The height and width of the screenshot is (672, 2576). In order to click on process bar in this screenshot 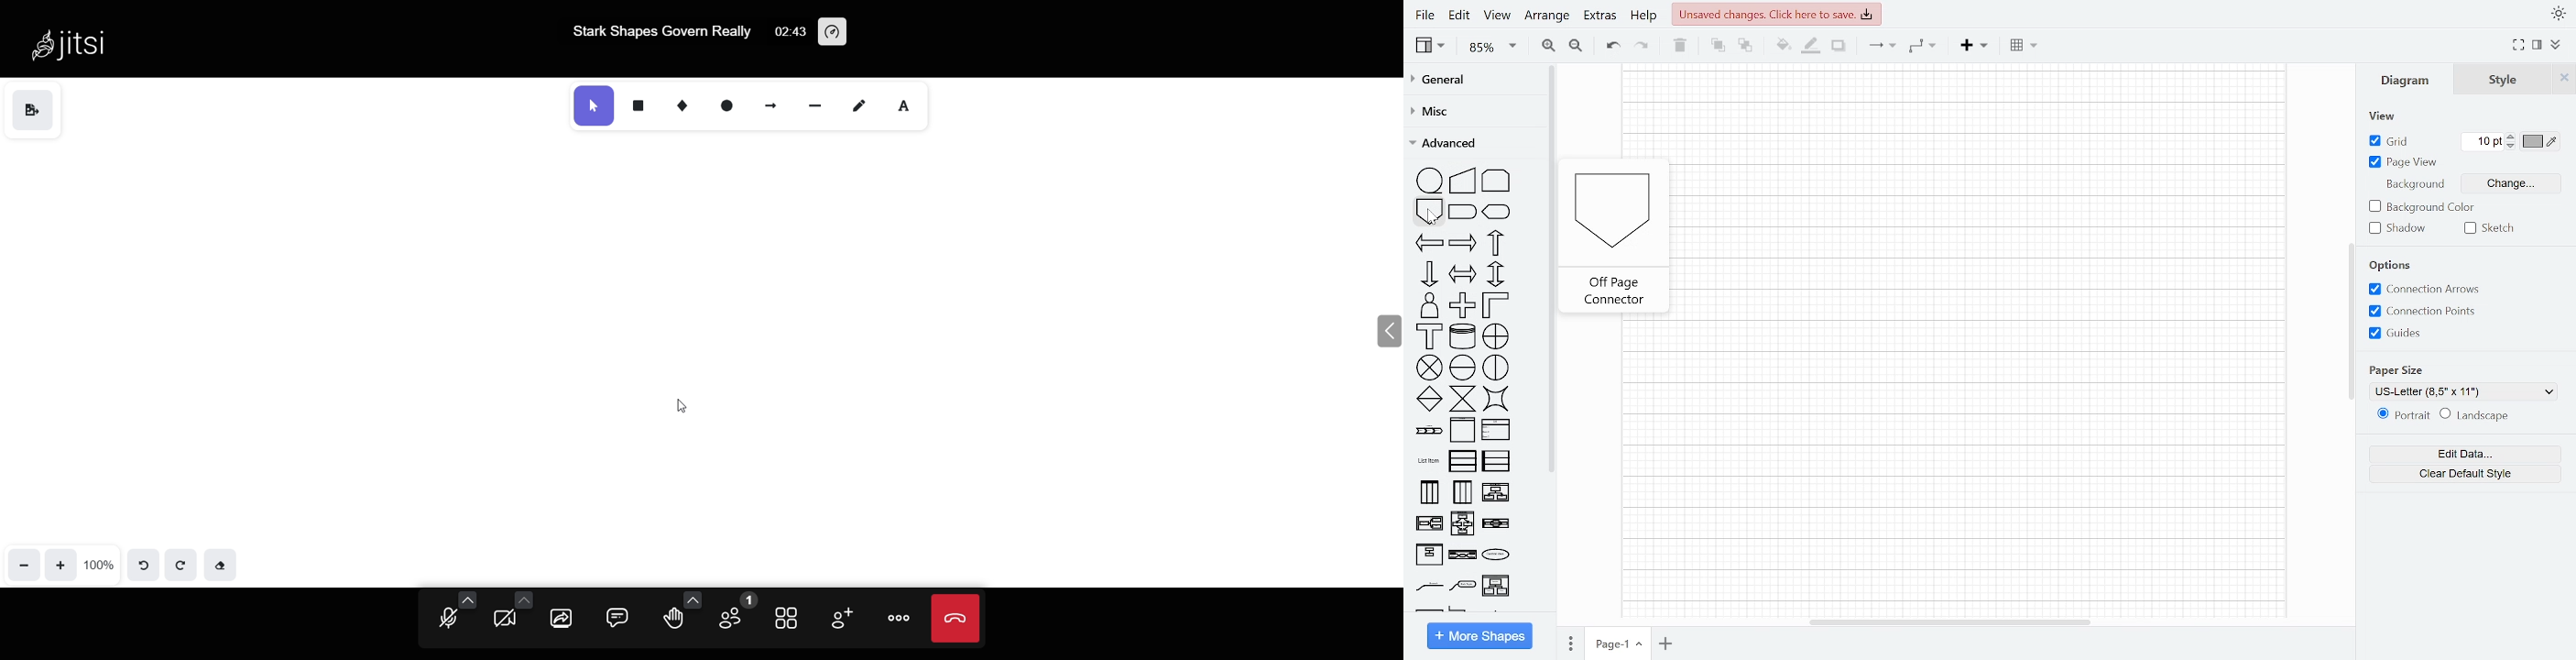, I will do `click(1428, 431)`.